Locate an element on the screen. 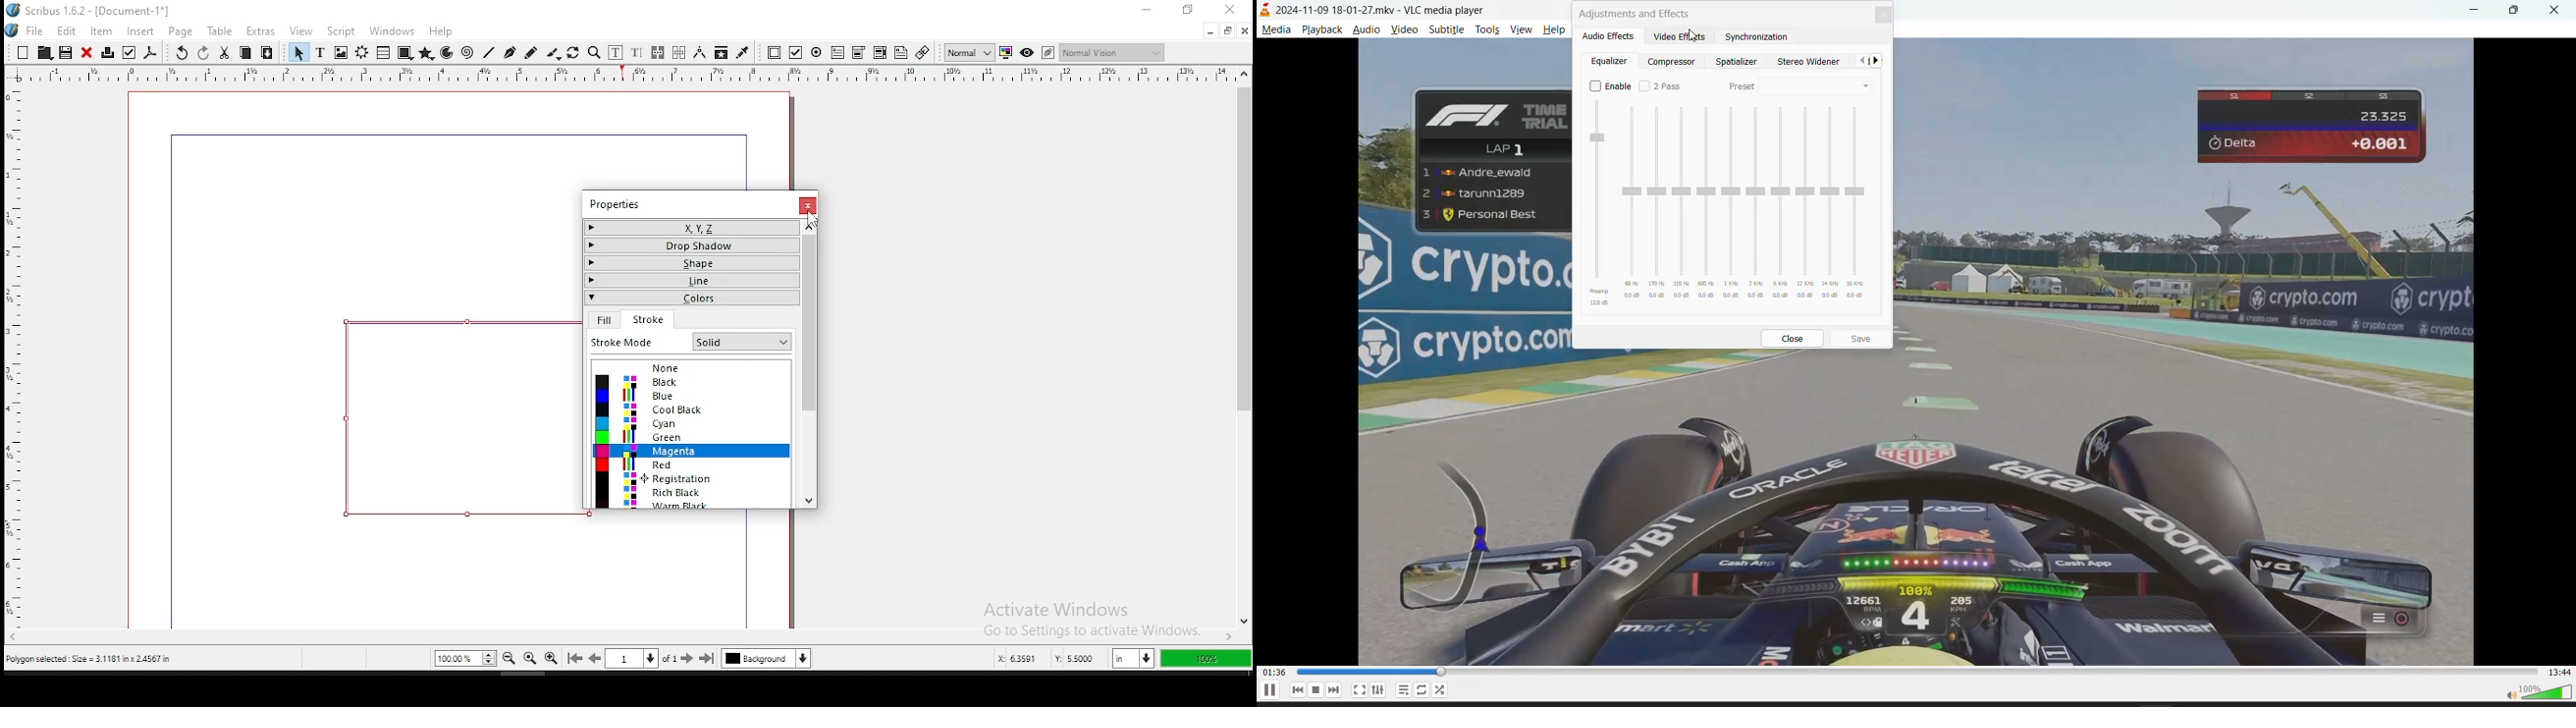 The image size is (2576, 728). select current page is located at coordinates (631, 657).